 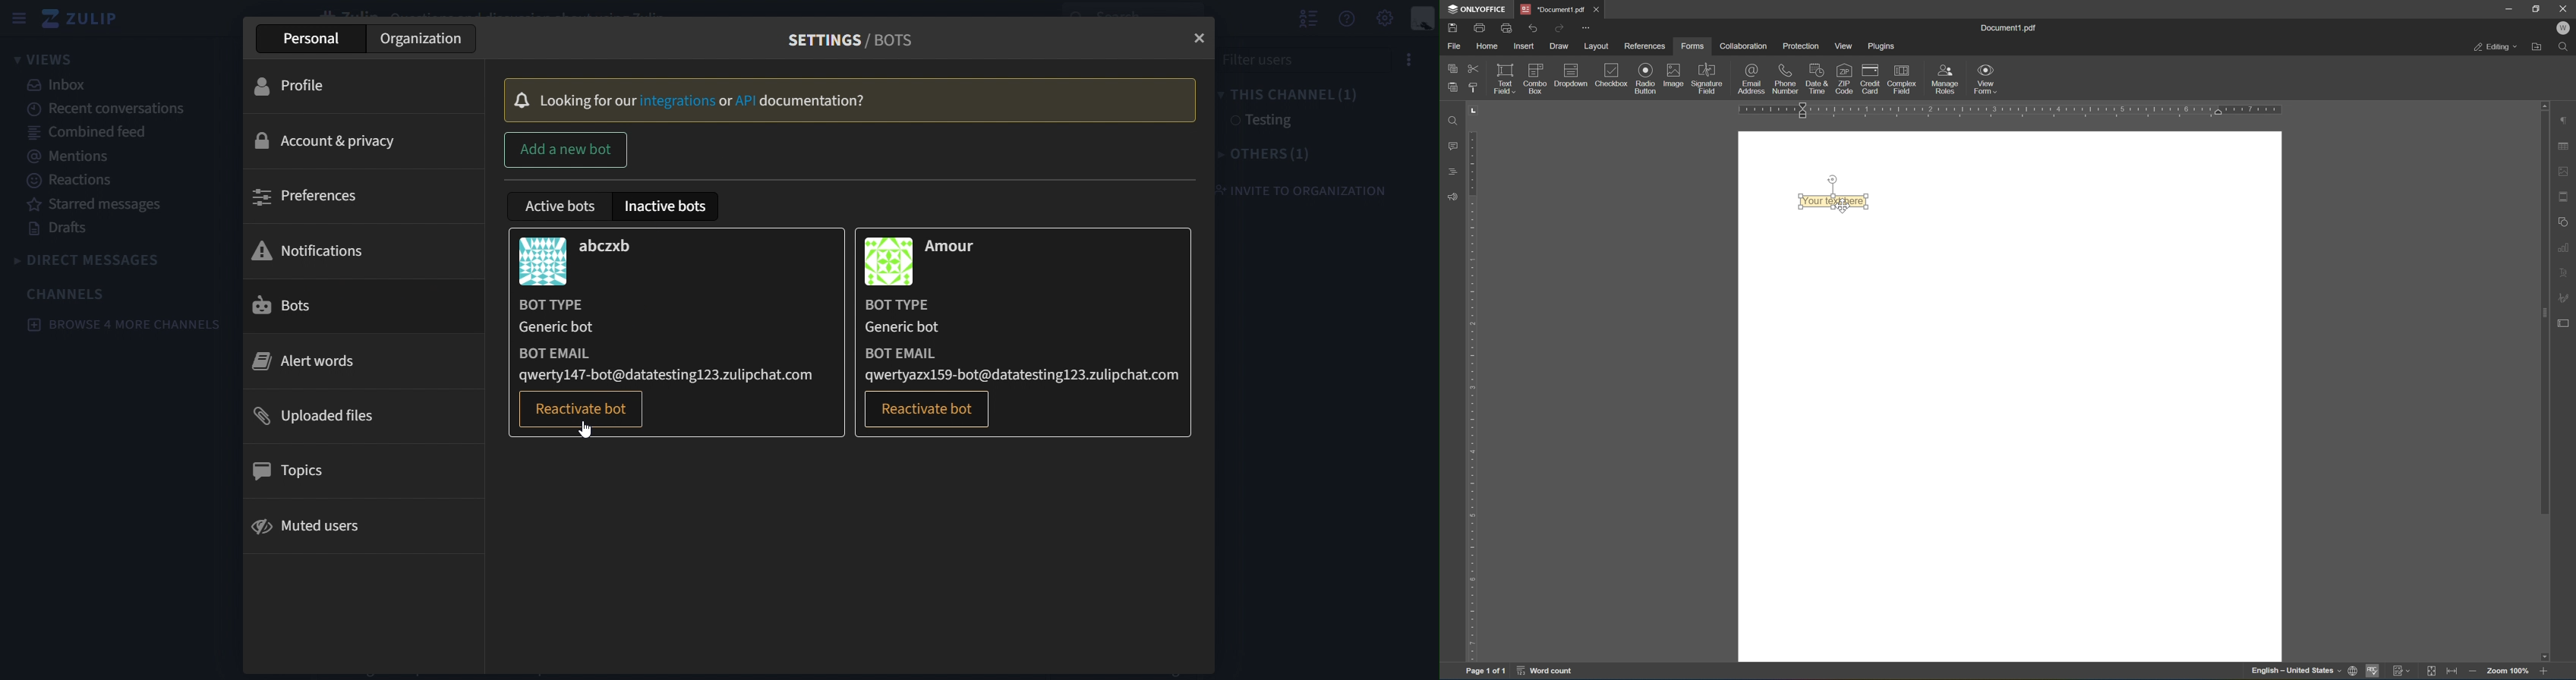 I want to click on date & time, so click(x=1817, y=78).